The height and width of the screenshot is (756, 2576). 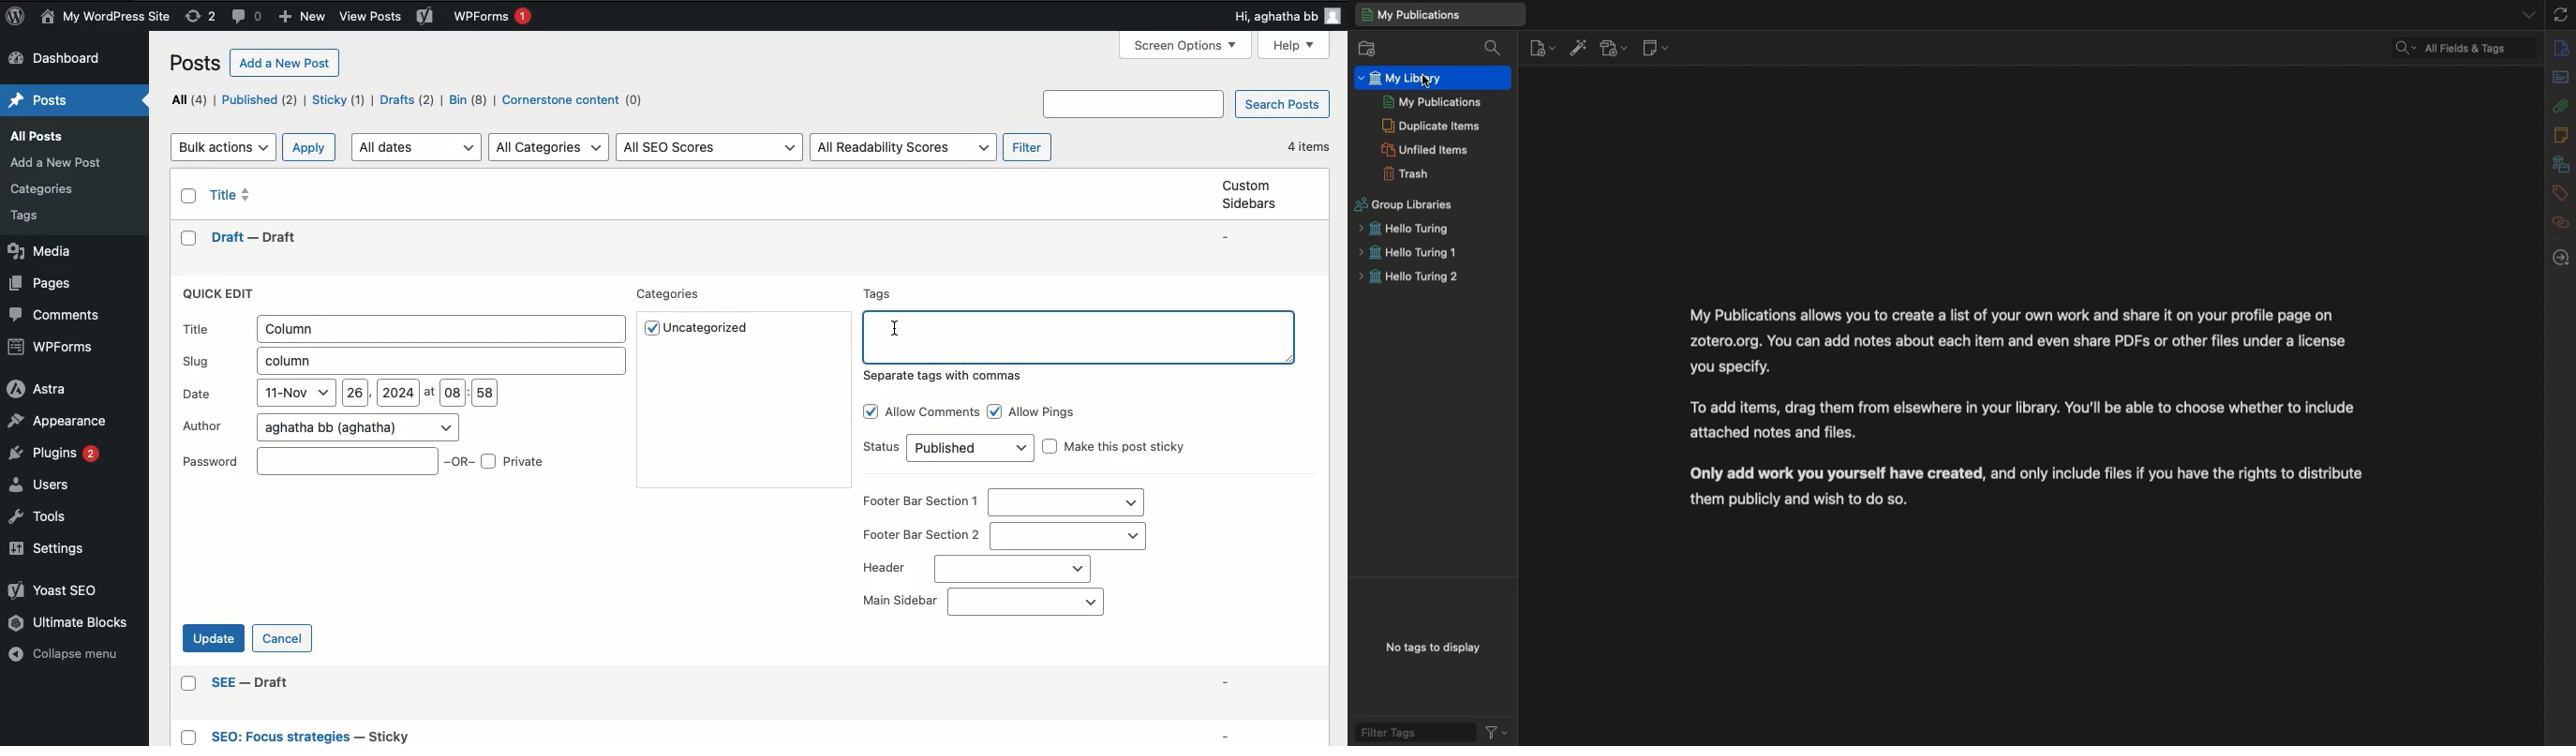 I want to click on Trash, so click(x=1411, y=174).